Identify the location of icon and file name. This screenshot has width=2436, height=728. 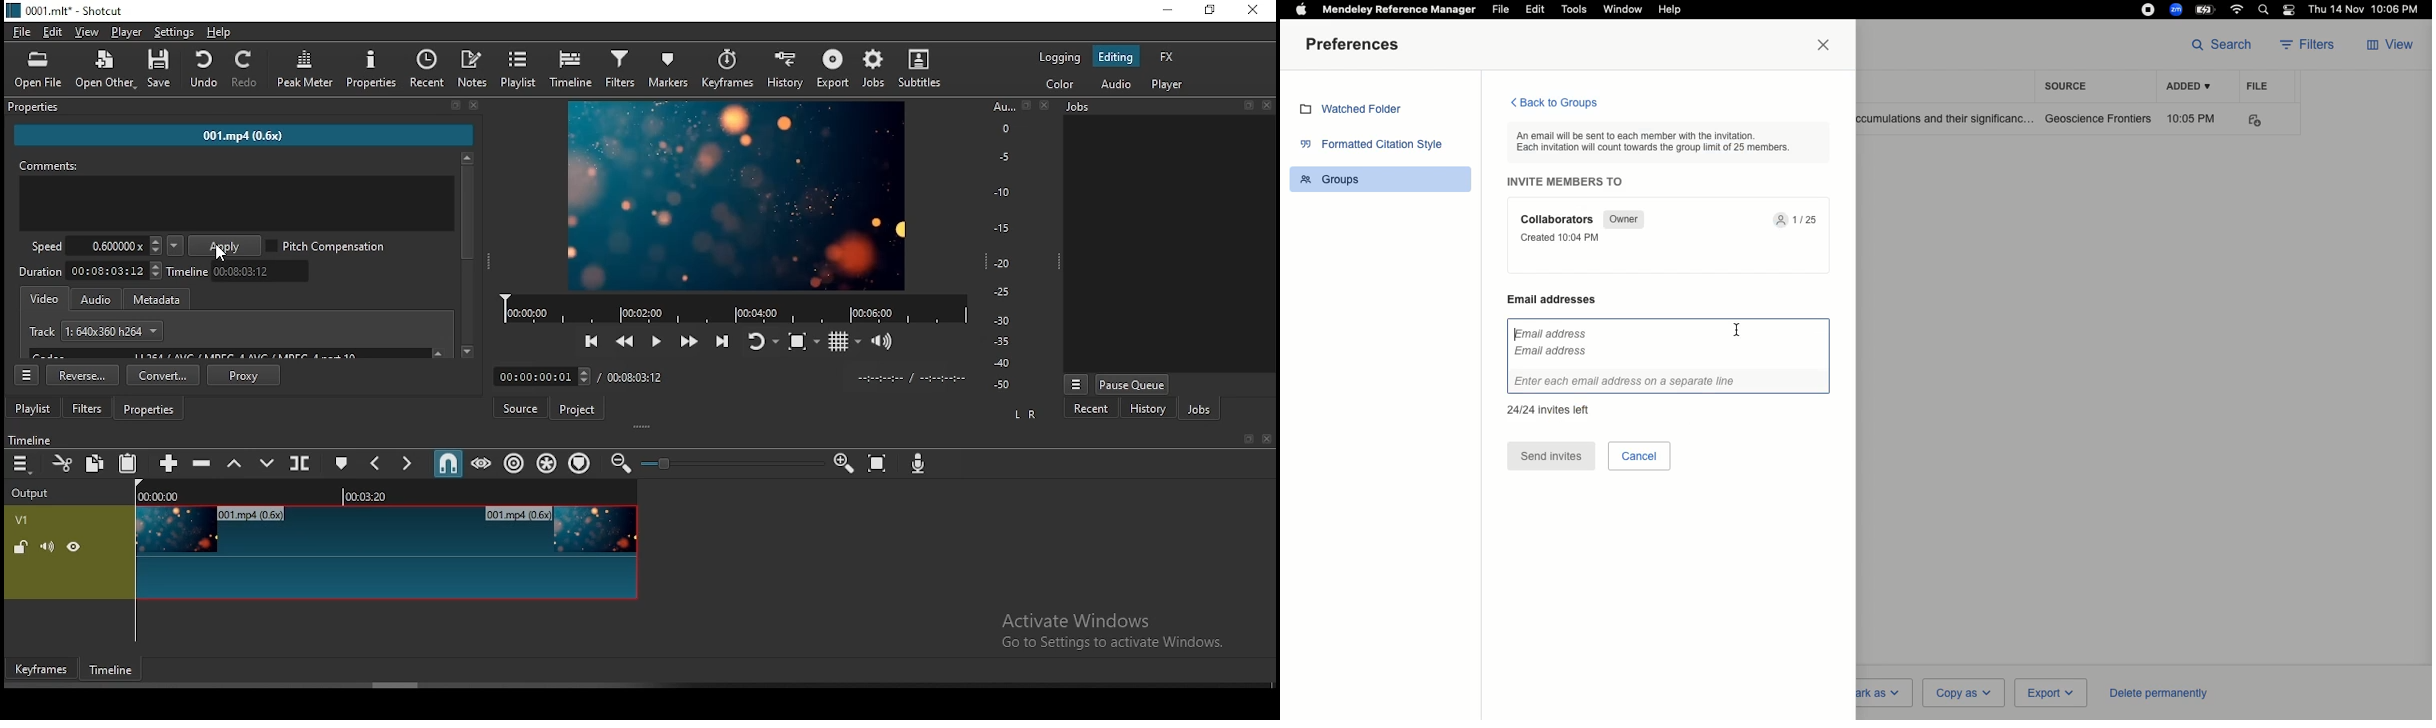
(65, 11).